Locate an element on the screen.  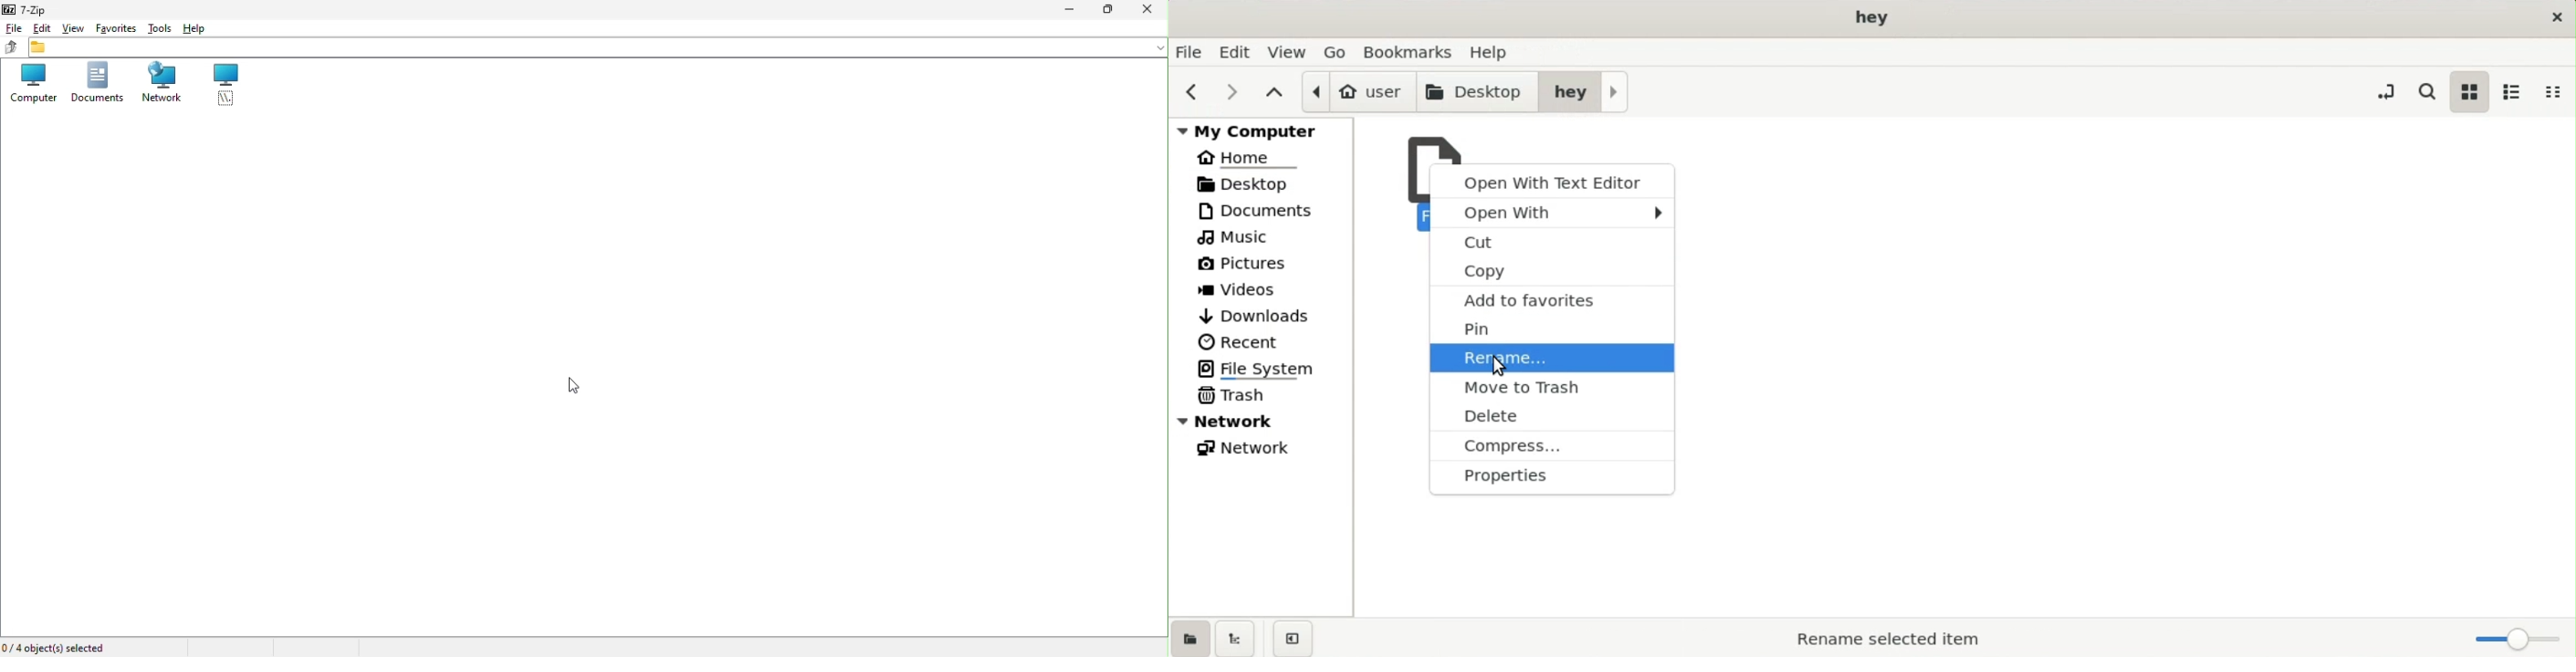
Computer is located at coordinates (27, 84).